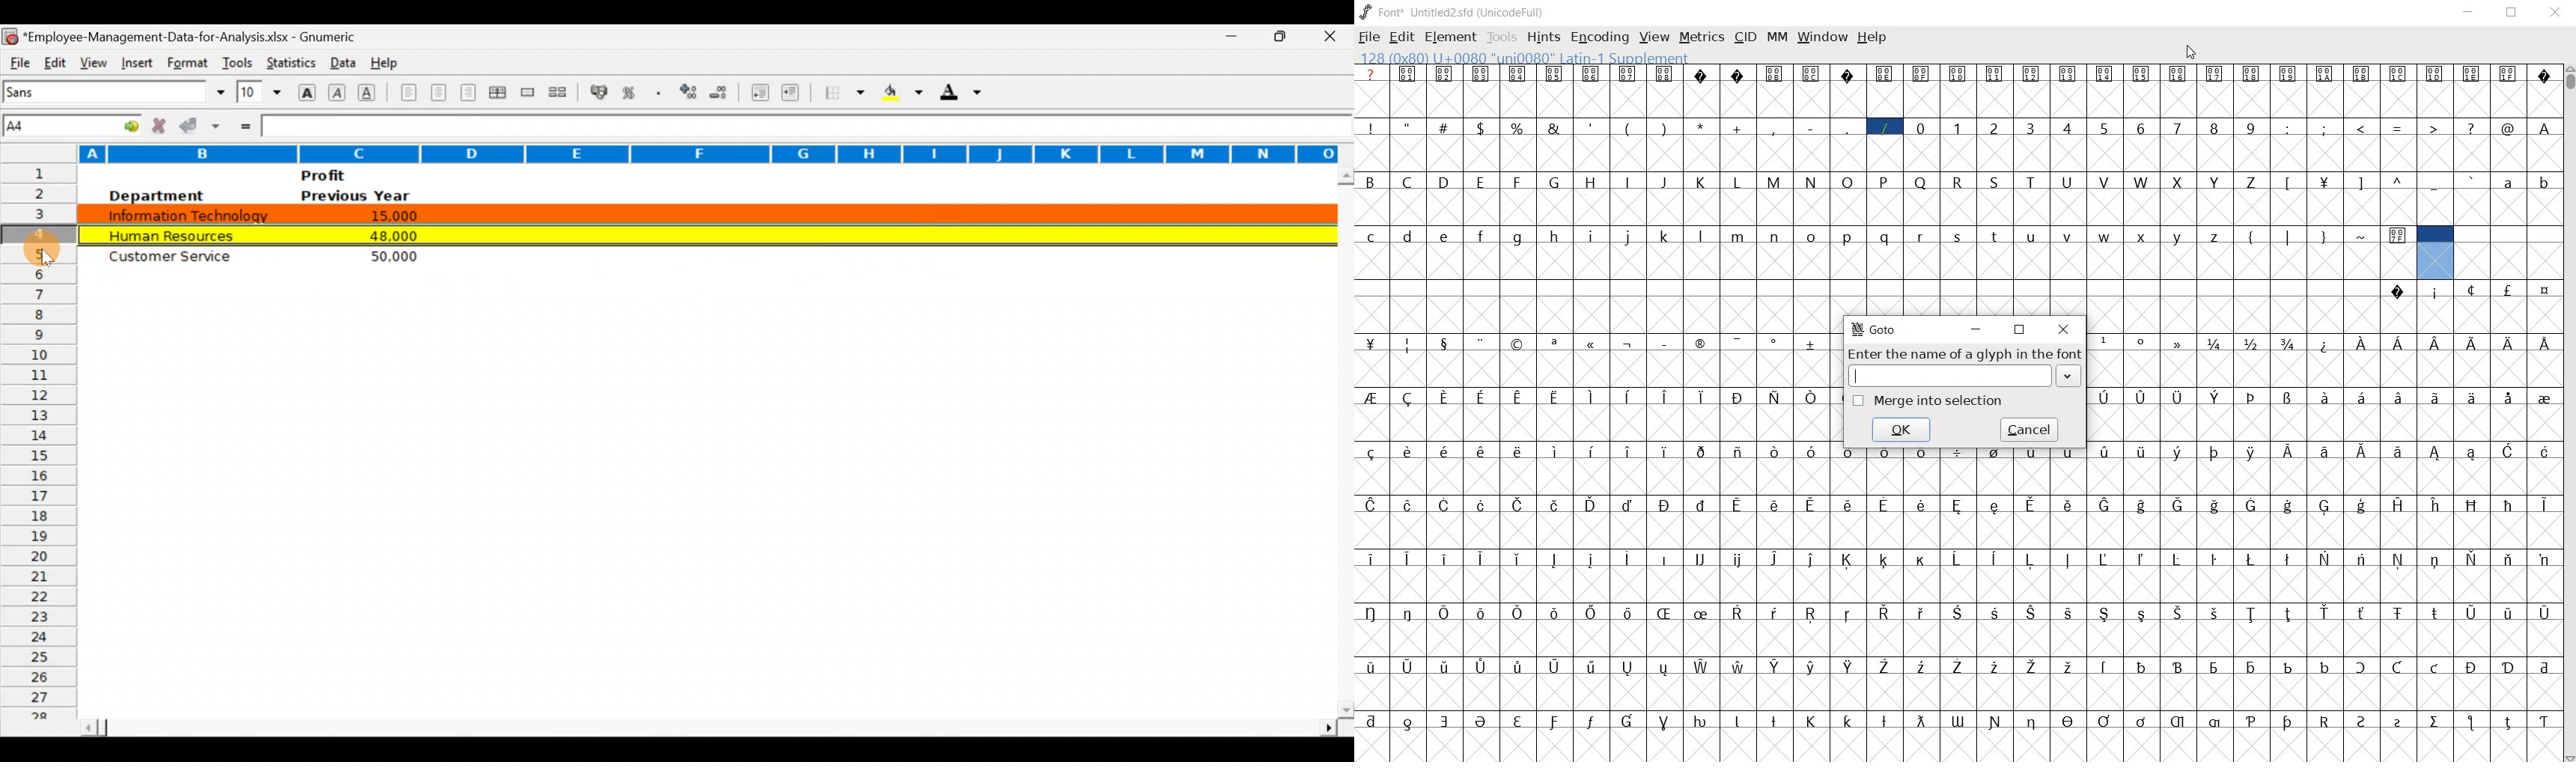 Image resolution: width=2576 pixels, height=784 pixels. I want to click on ], so click(2361, 181).